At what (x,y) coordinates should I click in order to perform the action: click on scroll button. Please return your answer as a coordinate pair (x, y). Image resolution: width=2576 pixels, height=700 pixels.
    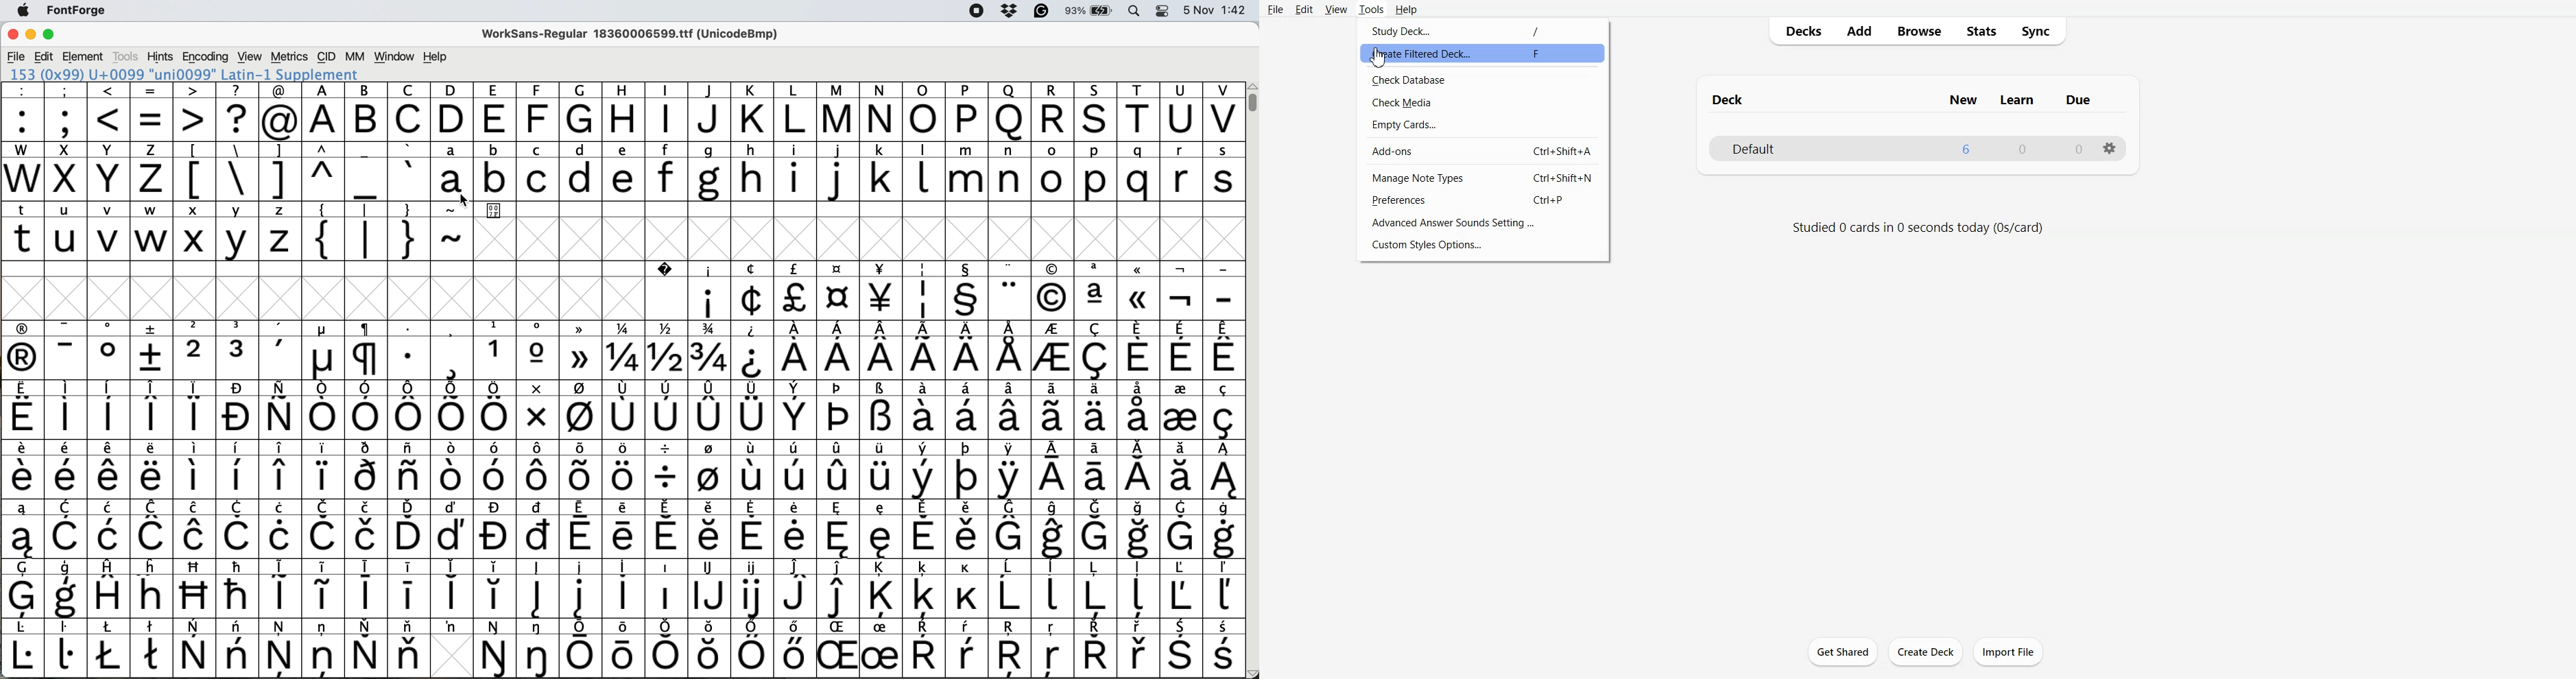
    Looking at the image, I should click on (1252, 672).